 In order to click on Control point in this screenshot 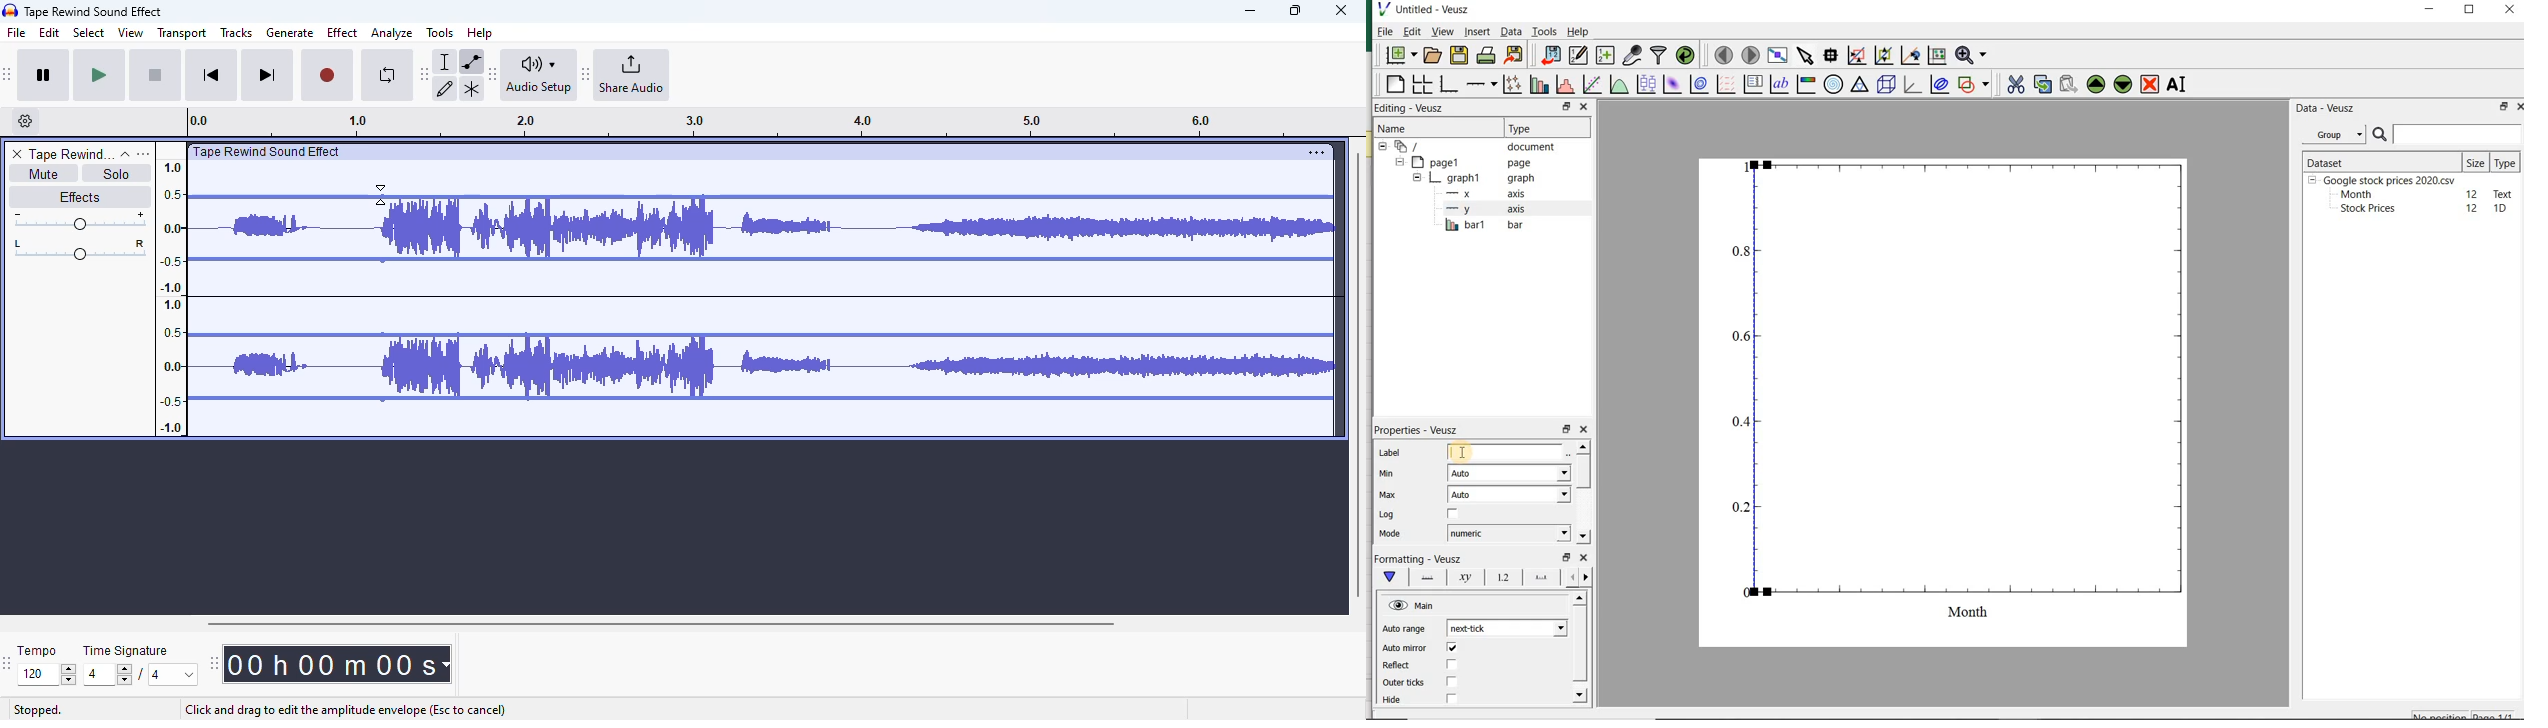, I will do `click(382, 260)`.